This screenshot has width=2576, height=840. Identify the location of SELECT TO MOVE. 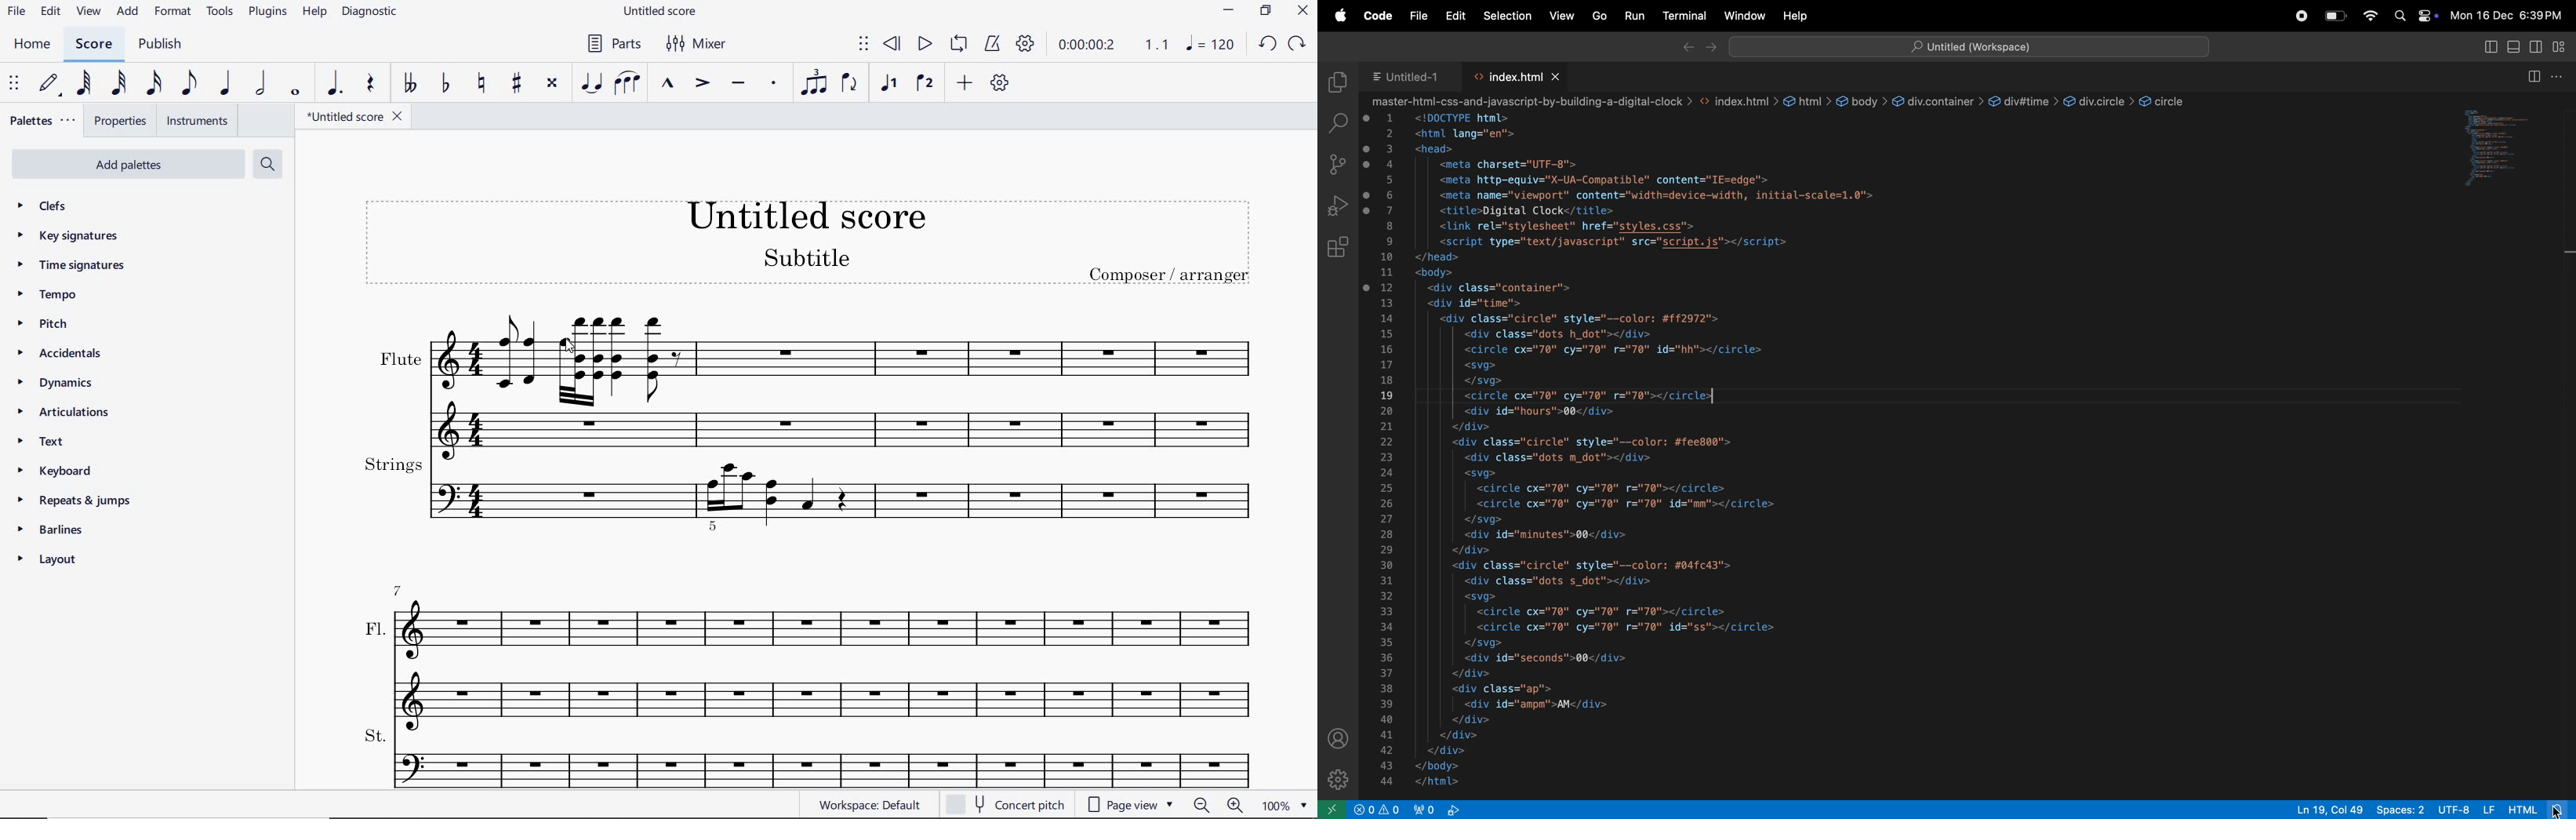
(863, 46).